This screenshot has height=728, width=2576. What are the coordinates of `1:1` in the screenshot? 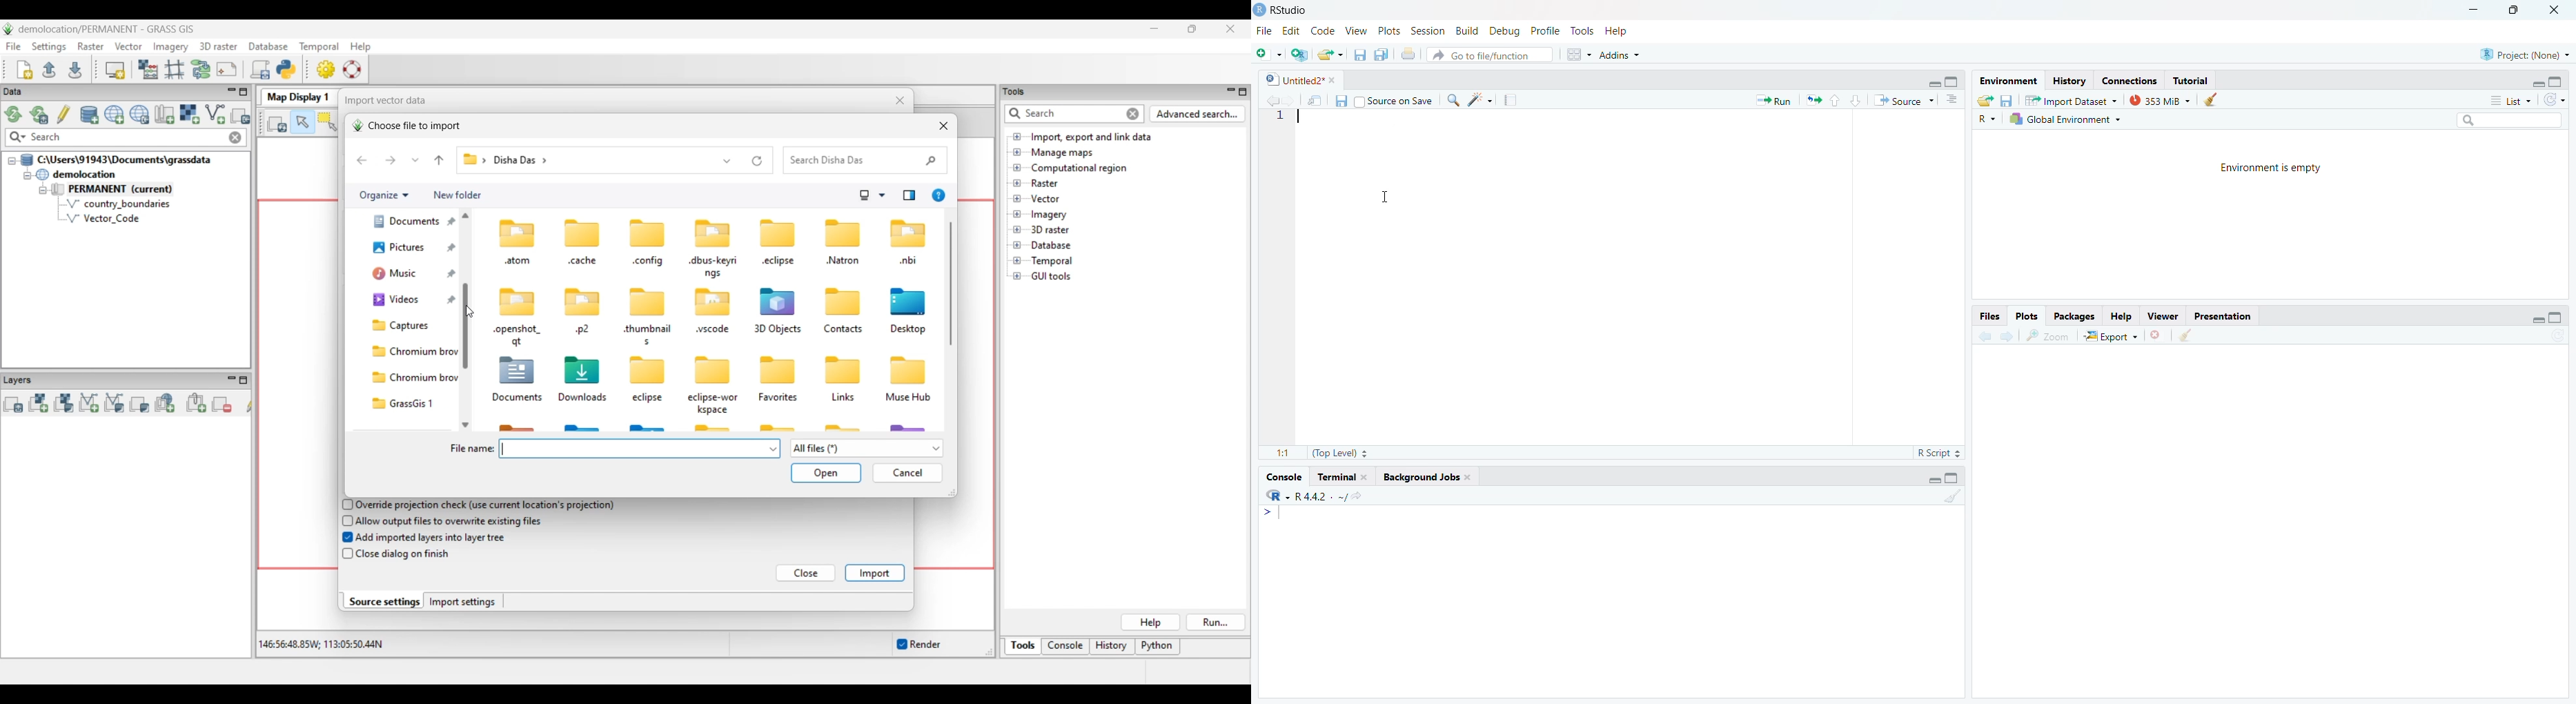 It's located at (1279, 453).